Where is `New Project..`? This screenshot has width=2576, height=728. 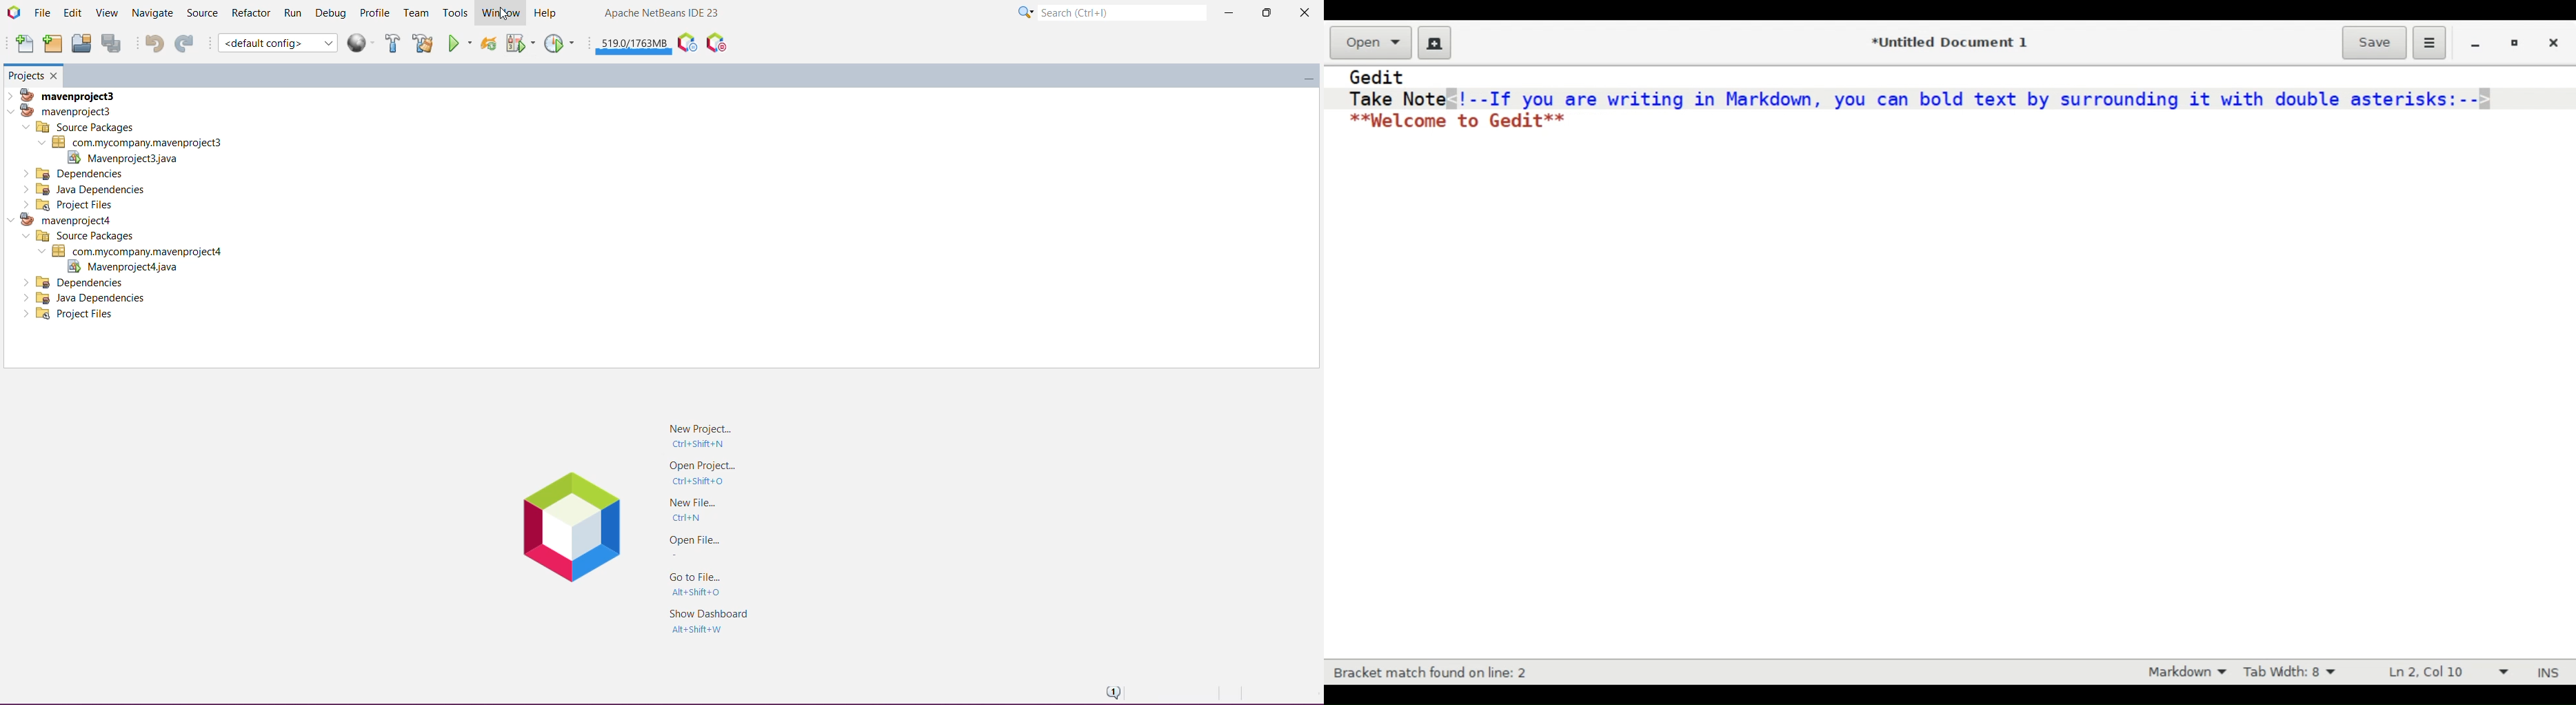 New Project.. is located at coordinates (706, 435).